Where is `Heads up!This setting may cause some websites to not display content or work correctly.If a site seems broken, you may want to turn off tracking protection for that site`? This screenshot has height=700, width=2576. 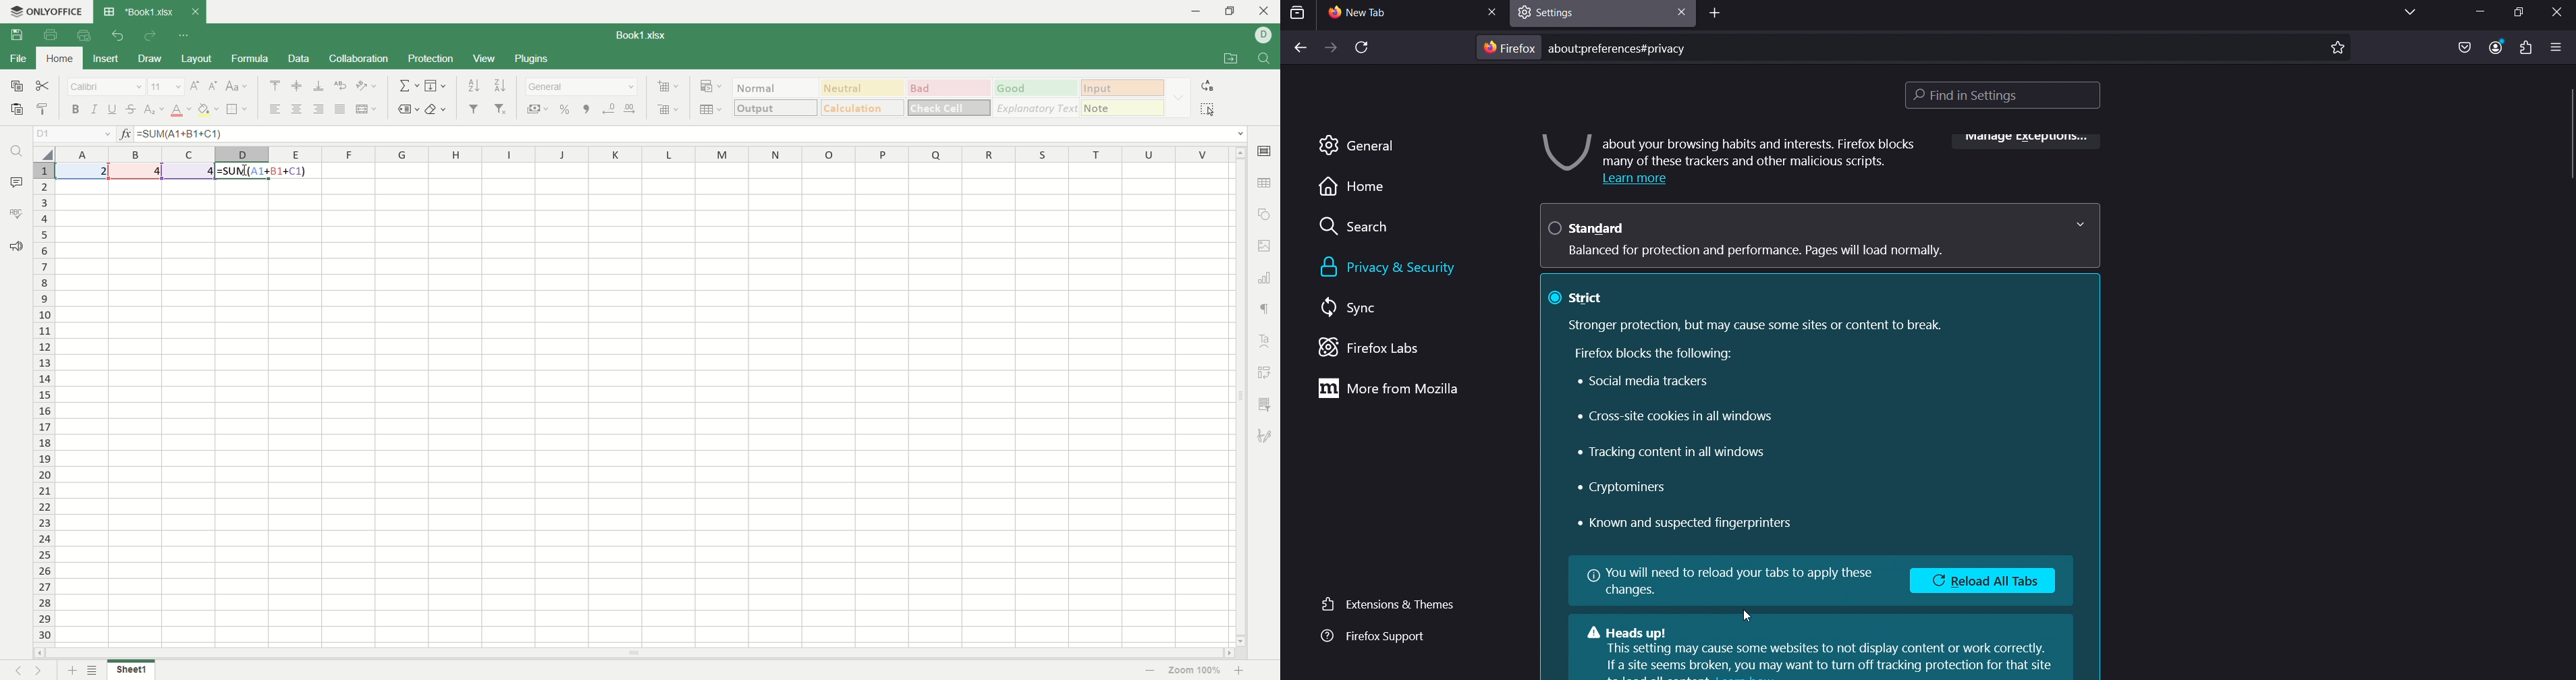
Heads up!This setting may cause some websites to not display content or work correctly.If a site seems broken, you may want to turn off tracking protection for that site is located at coordinates (1818, 648).